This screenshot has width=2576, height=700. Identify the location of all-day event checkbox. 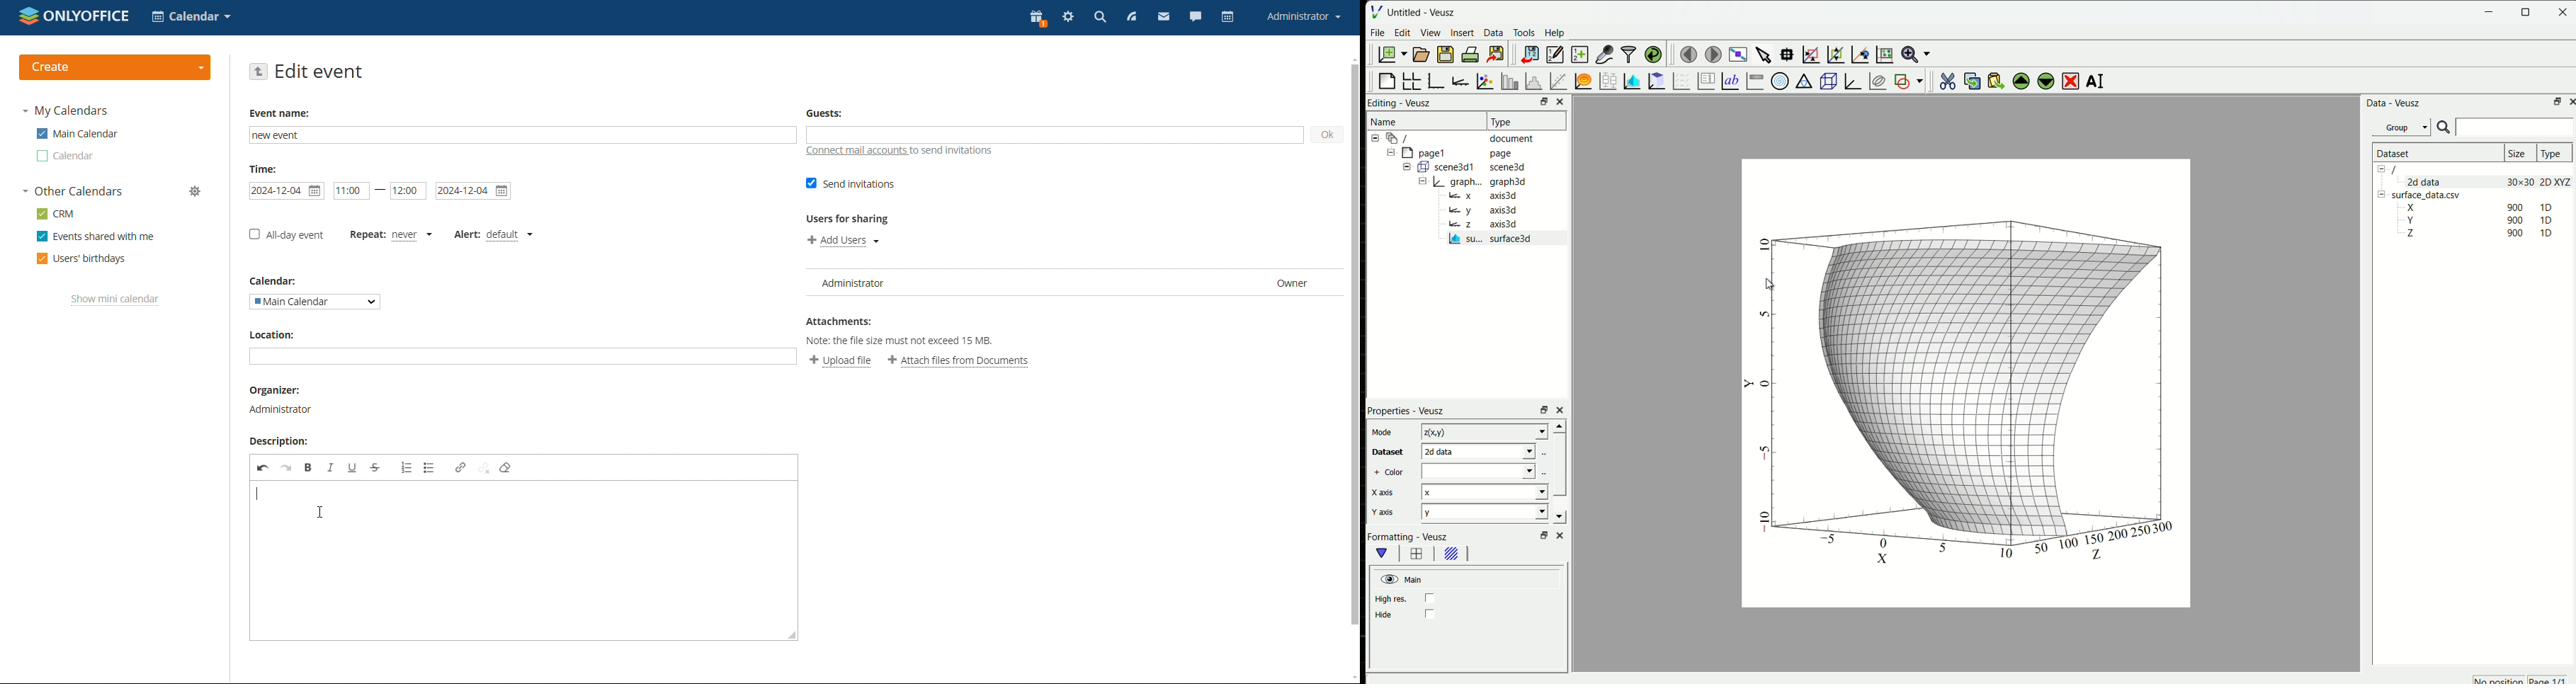
(287, 235).